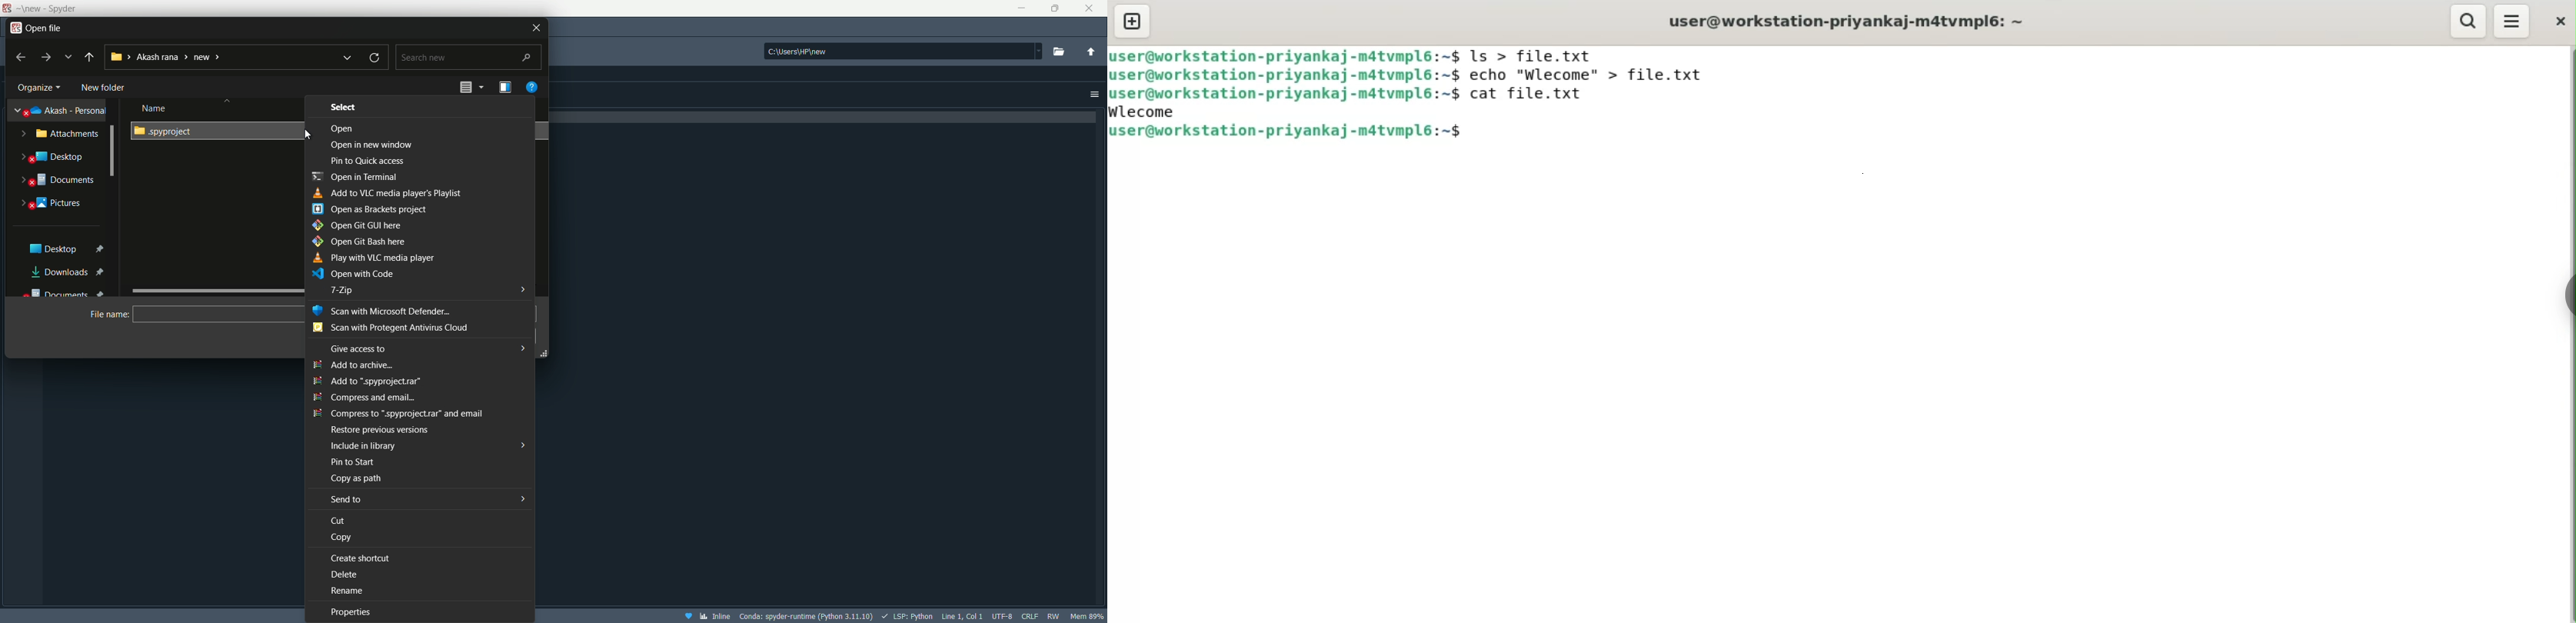 Image resolution: width=2576 pixels, height=644 pixels. What do you see at coordinates (59, 110) in the screenshot?
I see `akash-personal` at bounding box center [59, 110].